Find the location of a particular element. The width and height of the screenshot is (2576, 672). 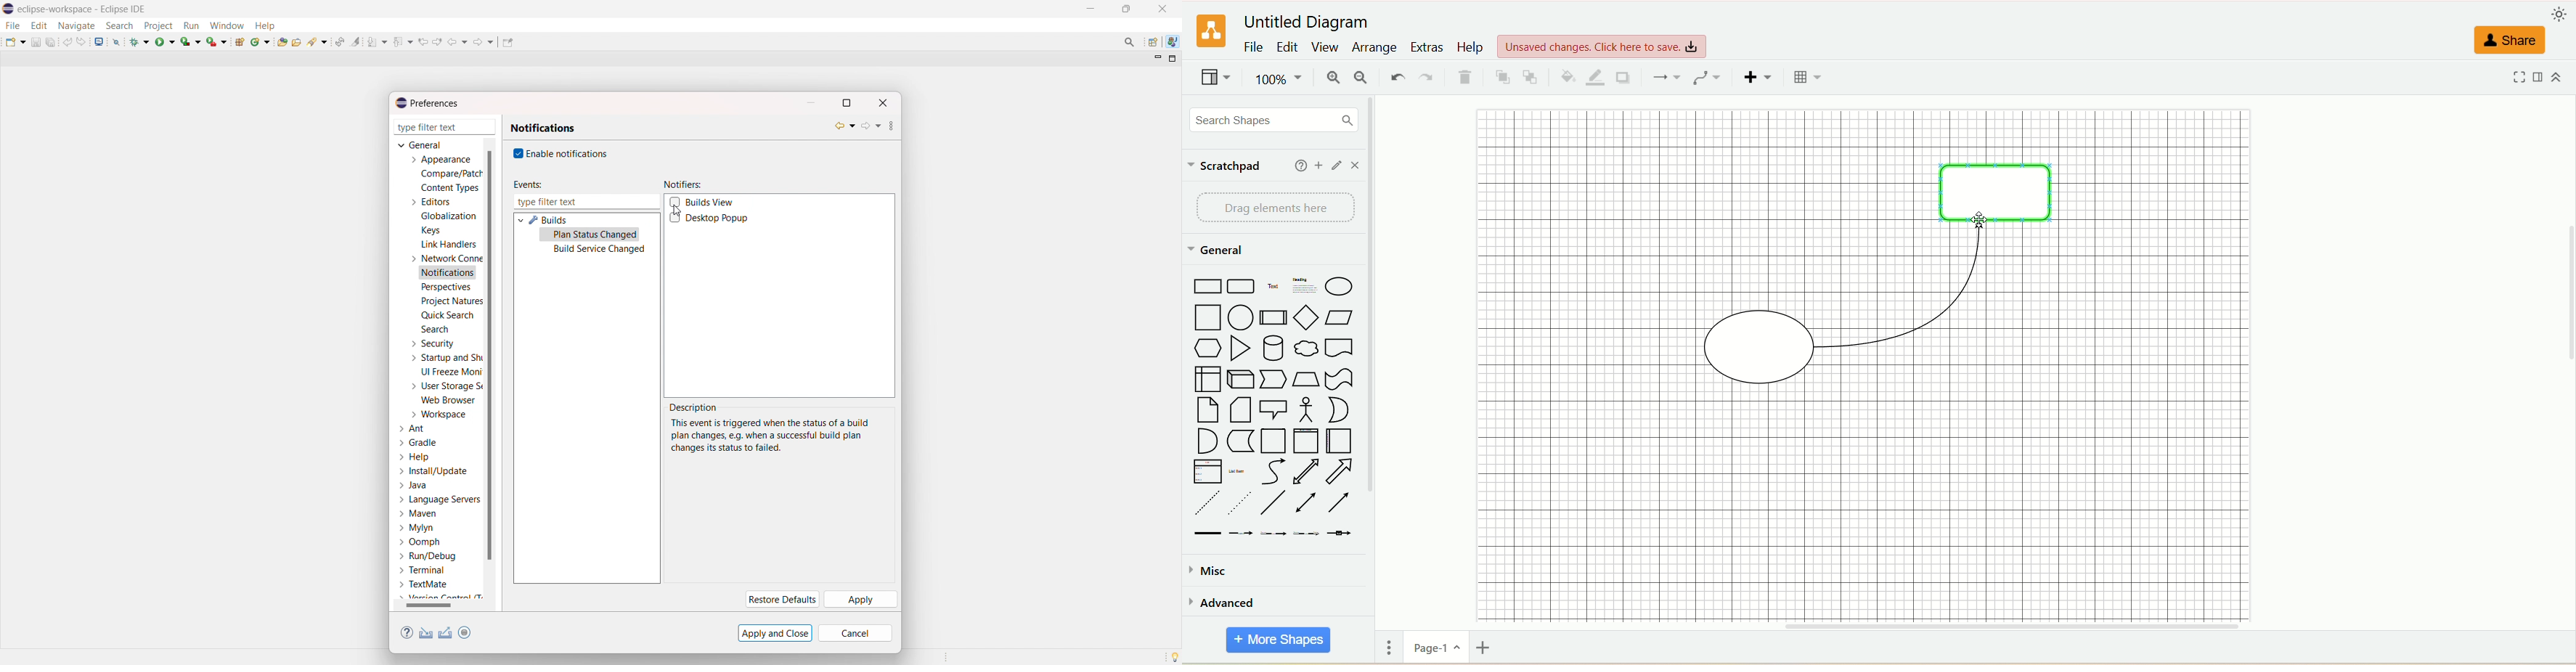

apply and close is located at coordinates (775, 633).